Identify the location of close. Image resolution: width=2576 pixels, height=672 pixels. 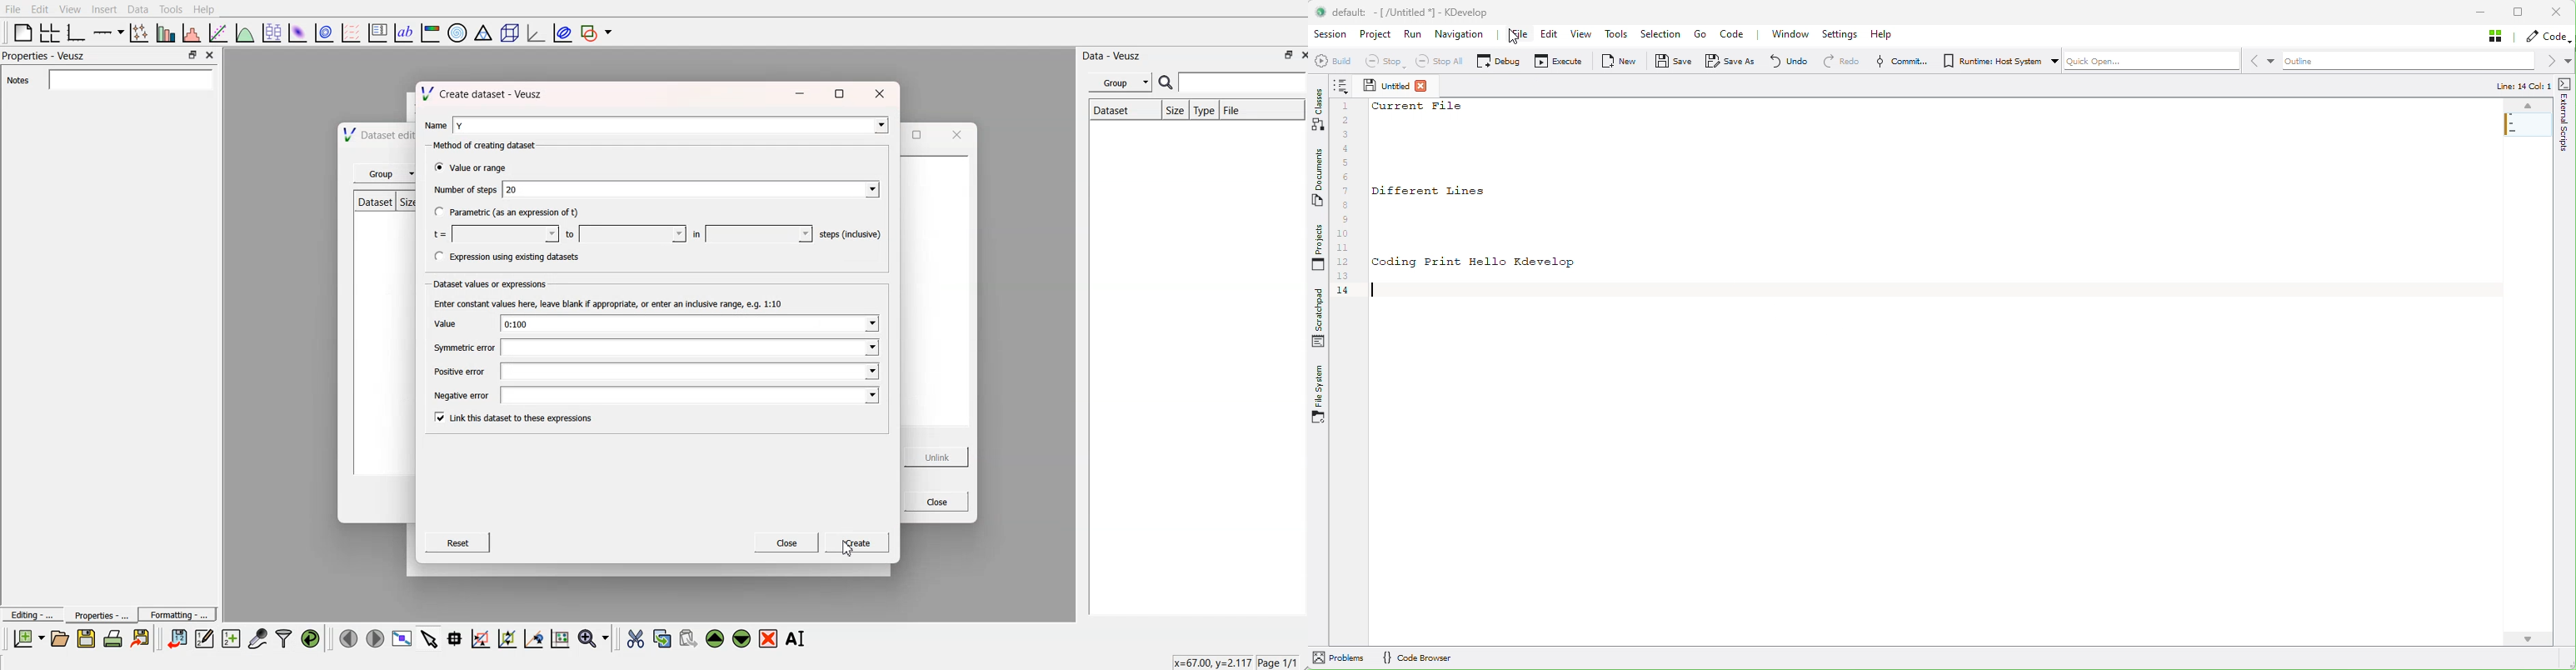
(954, 135).